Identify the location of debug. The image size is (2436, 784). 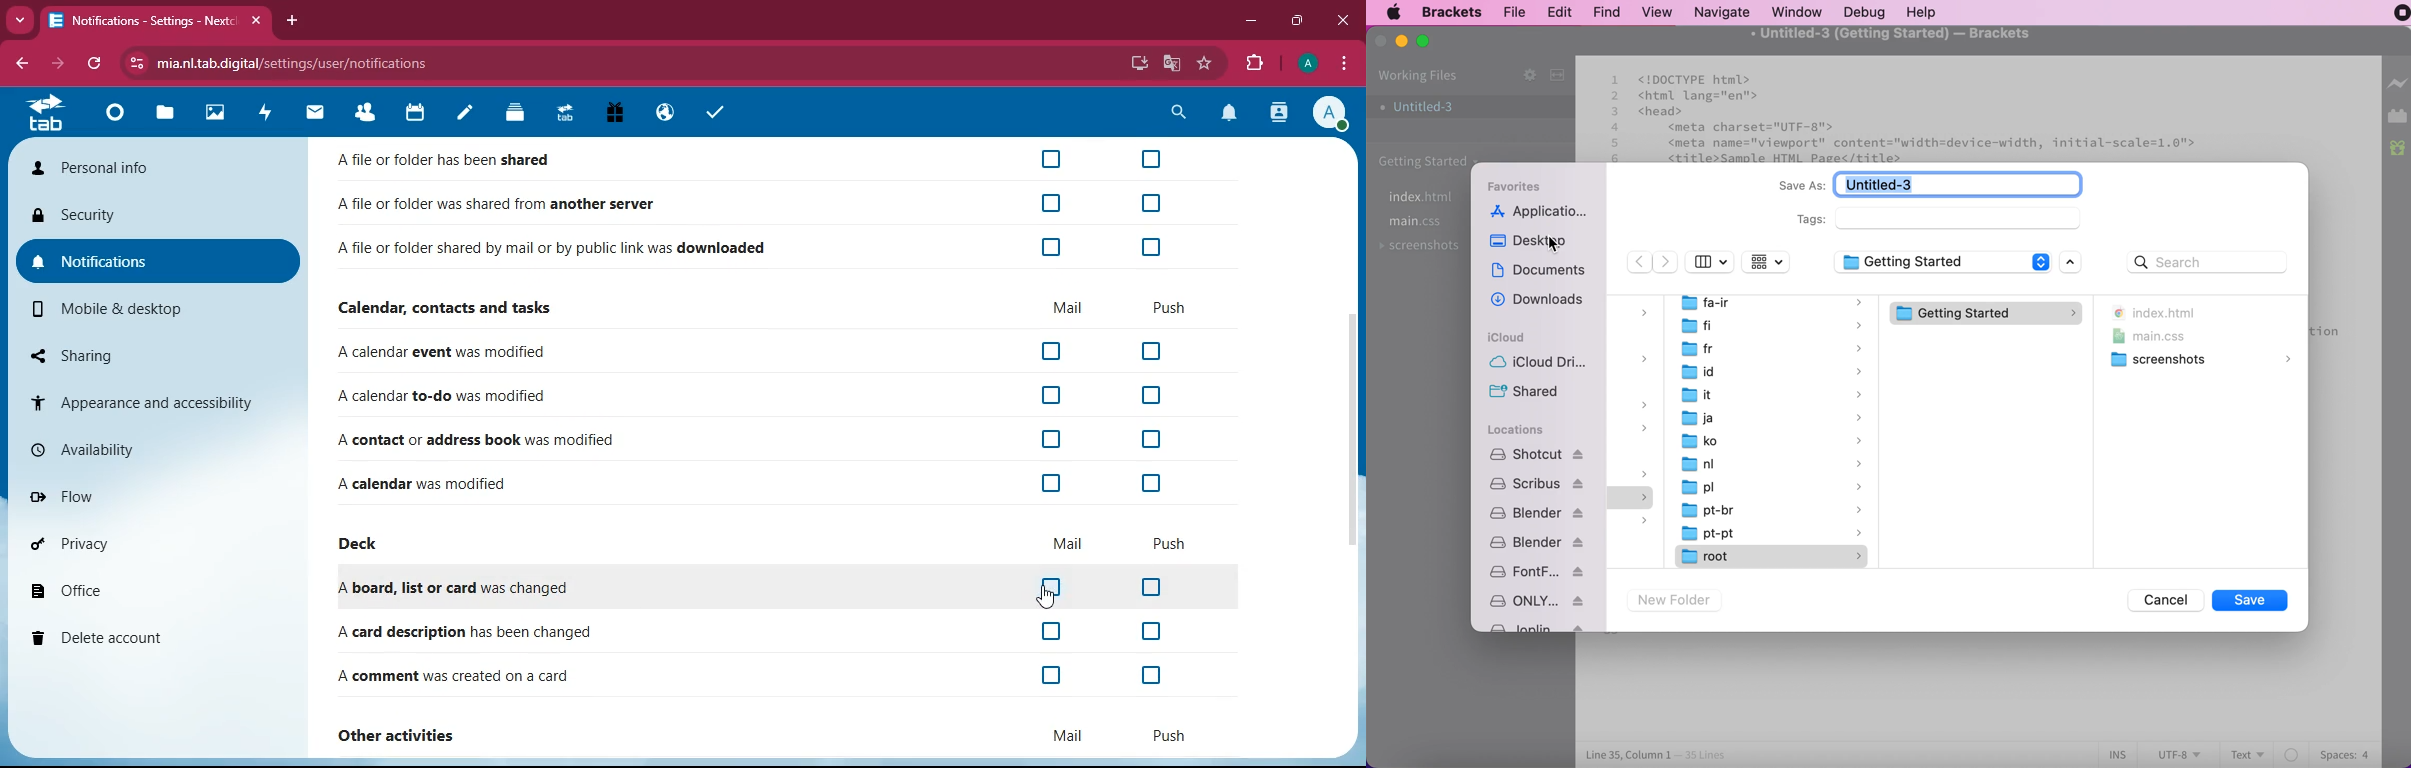
(1870, 12).